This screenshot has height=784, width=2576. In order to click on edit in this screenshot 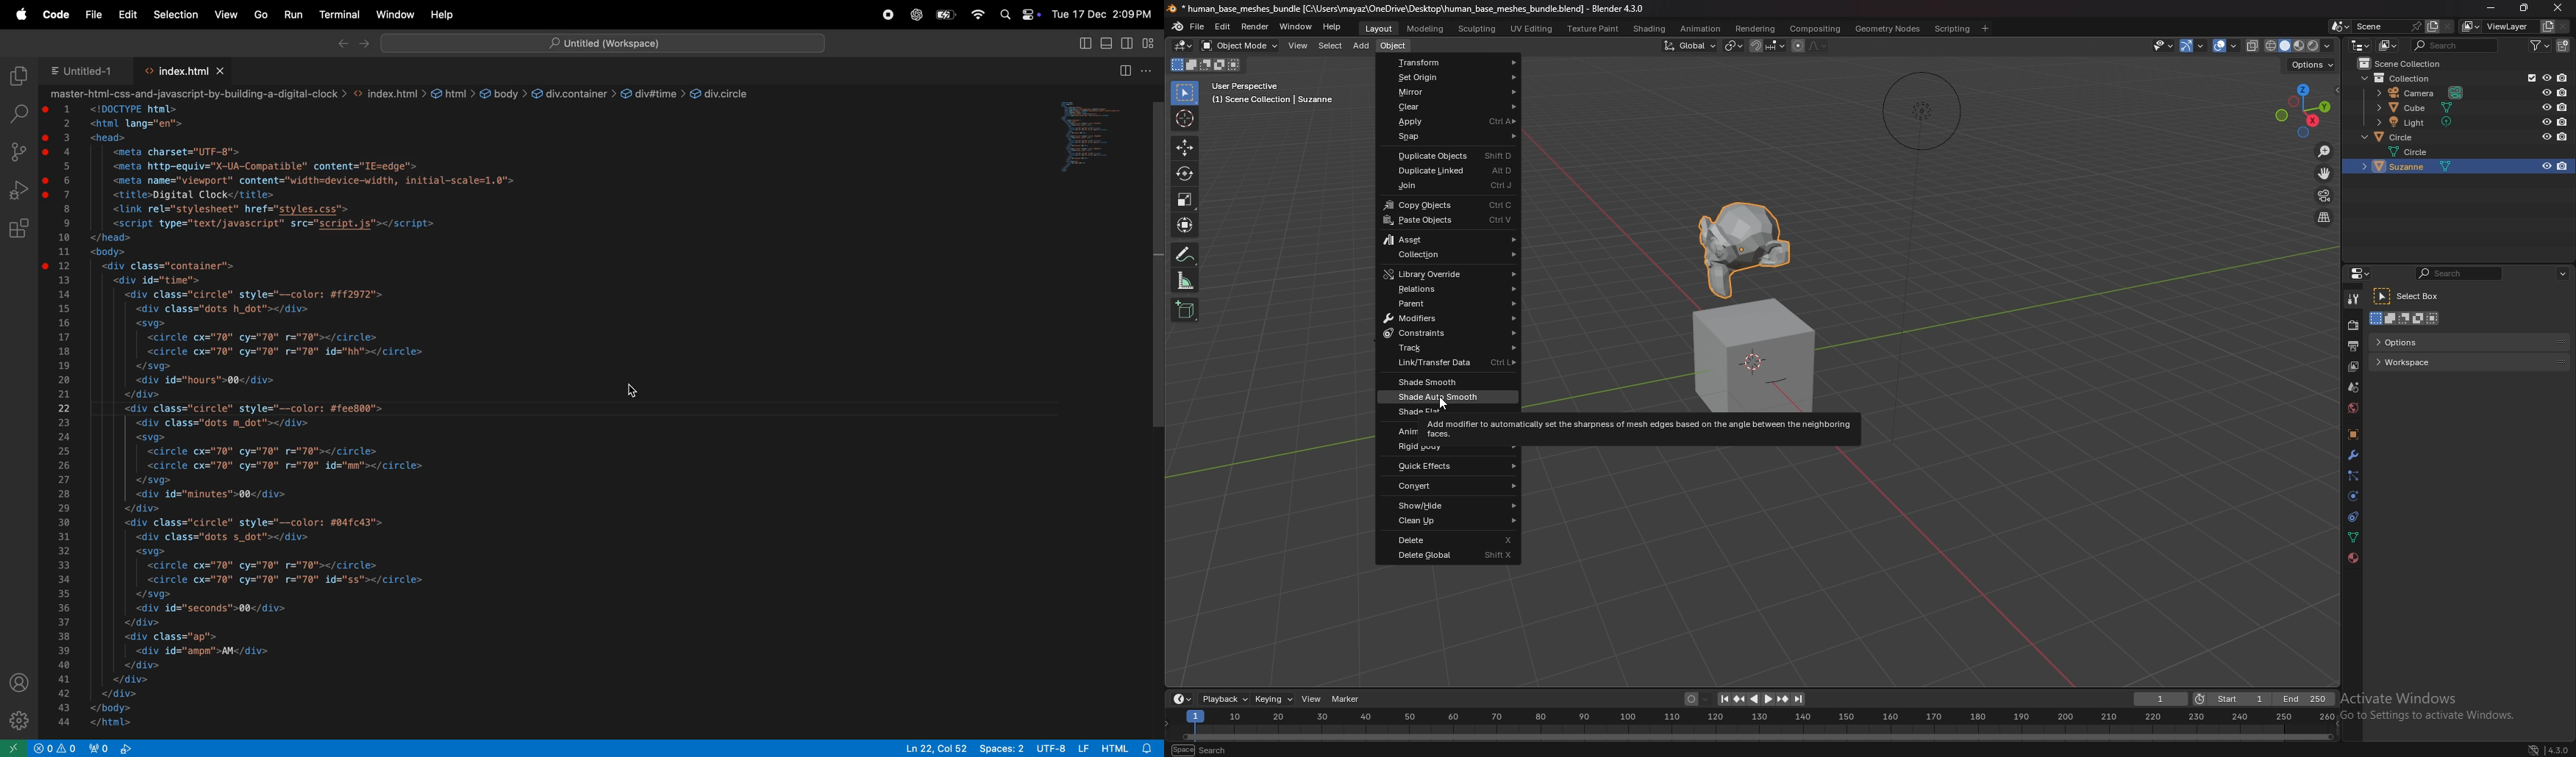, I will do `click(1222, 26)`.